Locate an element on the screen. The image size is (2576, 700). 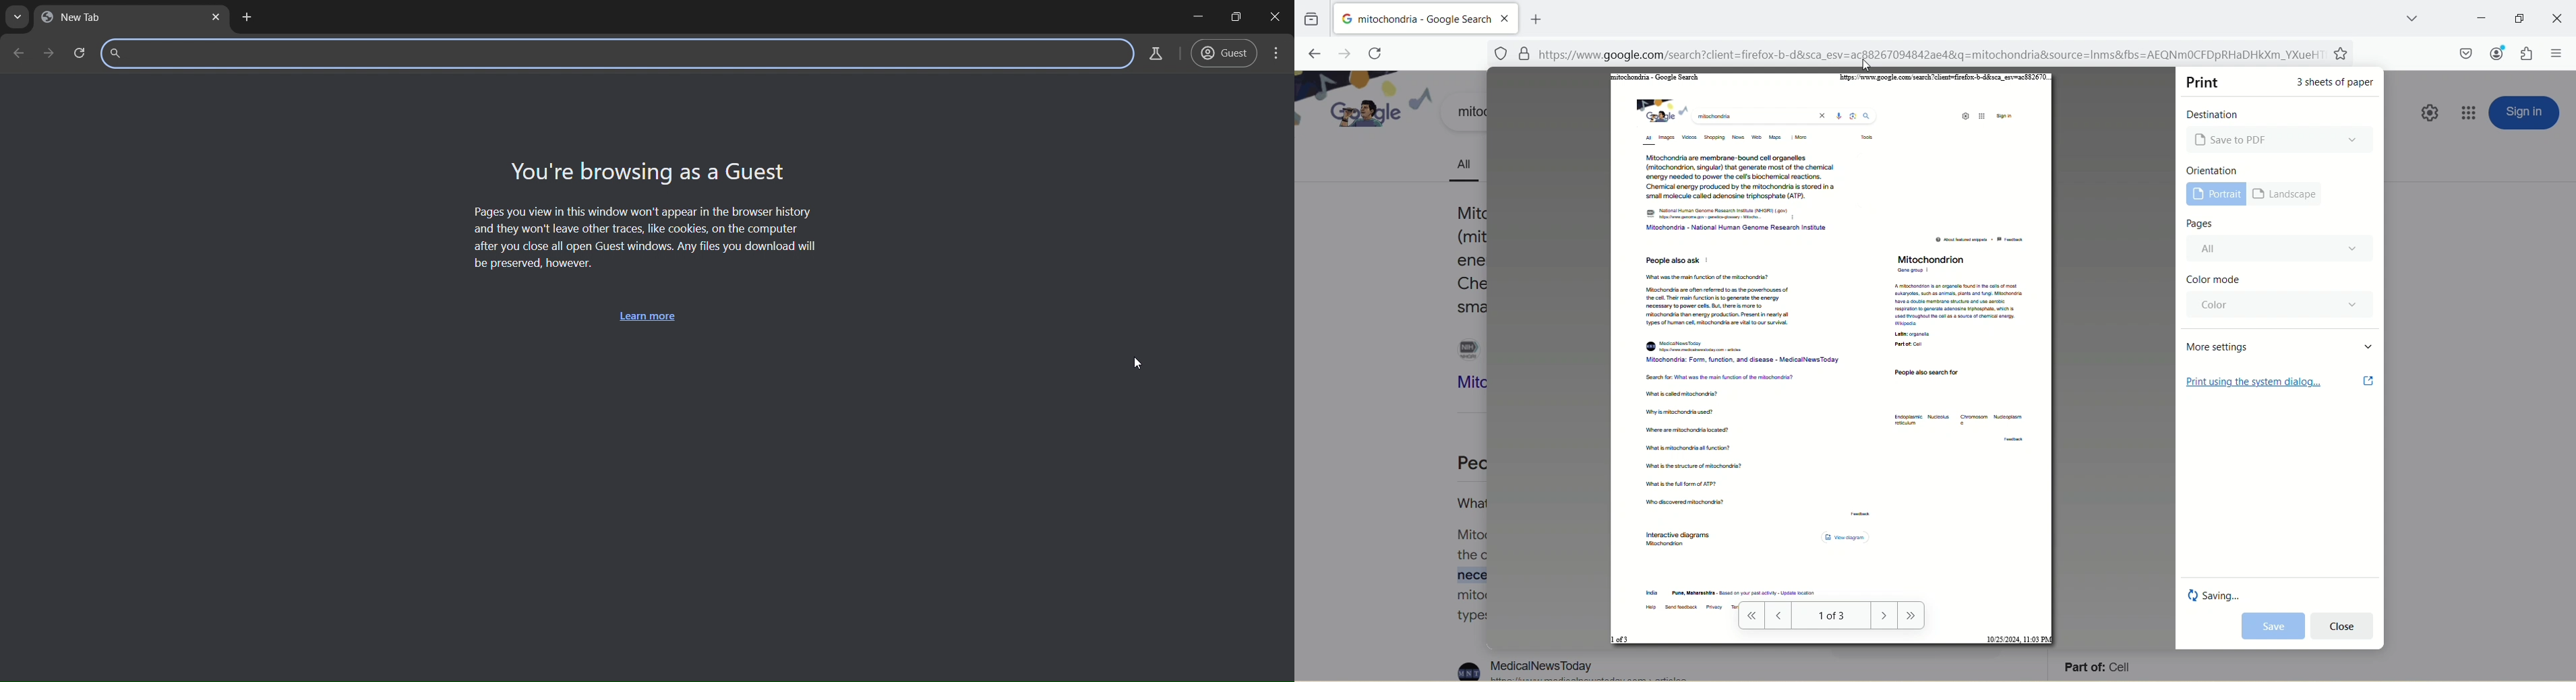
search google or type a URL is located at coordinates (613, 54).